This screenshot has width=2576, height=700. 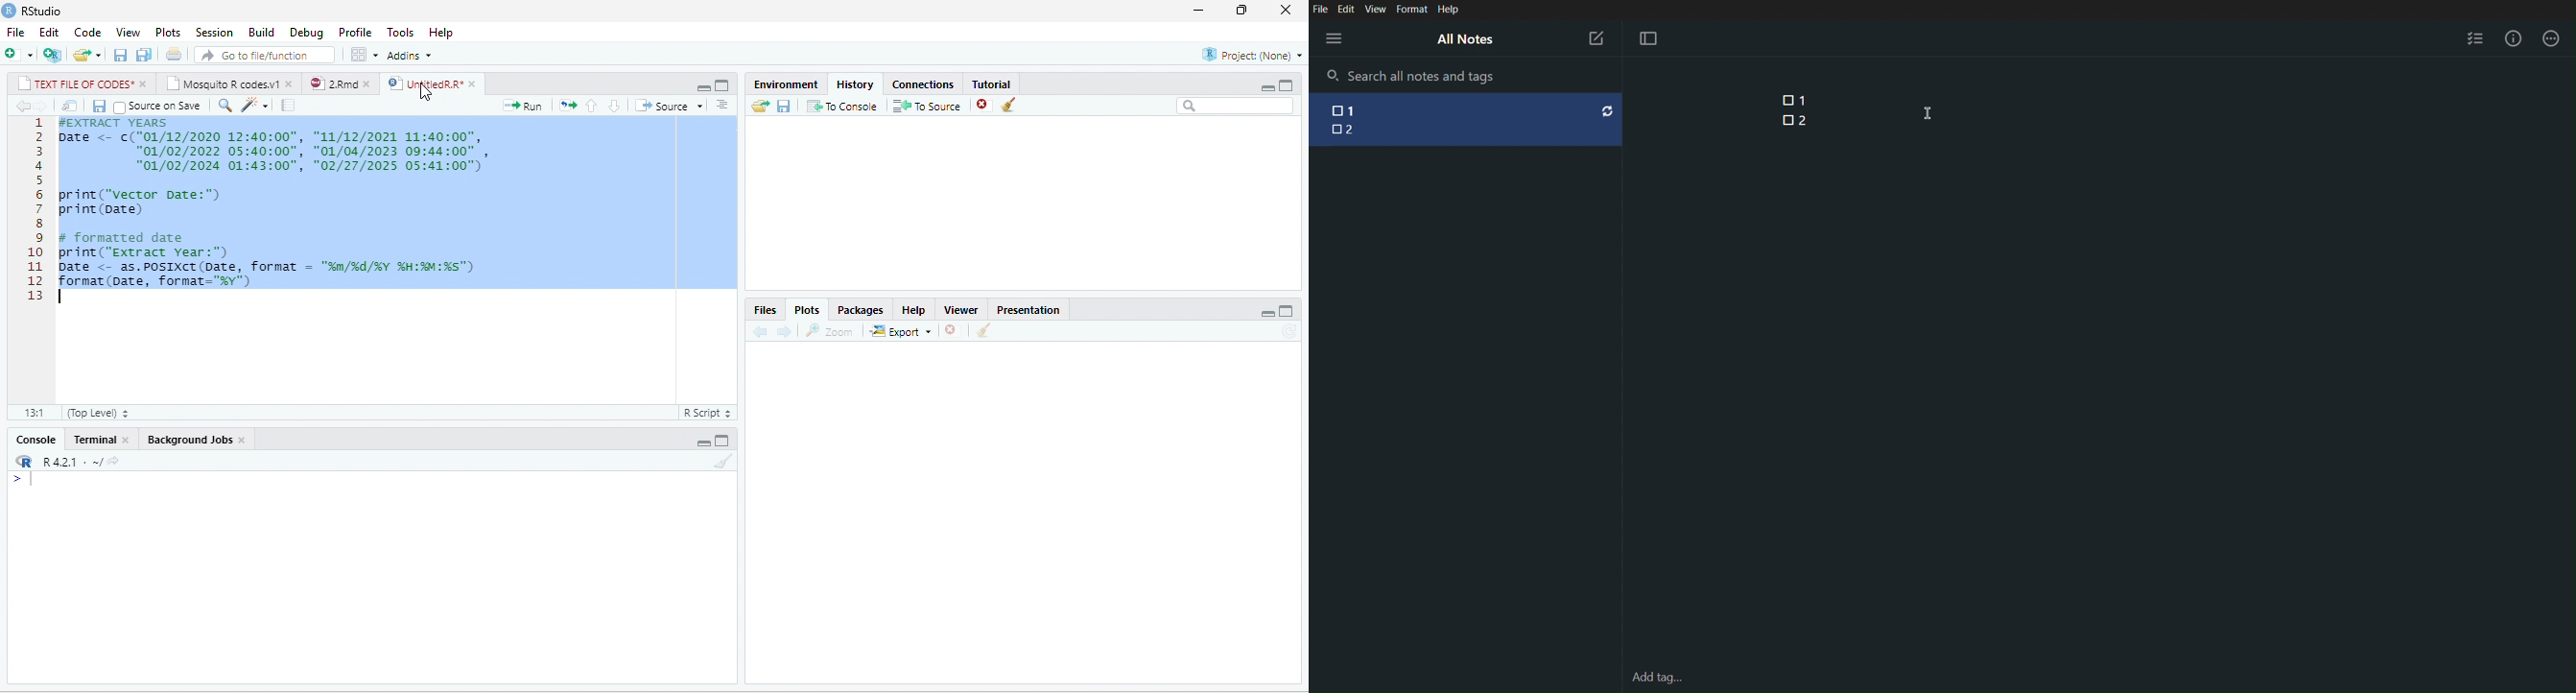 I want to click on minimize, so click(x=1199, y=11).